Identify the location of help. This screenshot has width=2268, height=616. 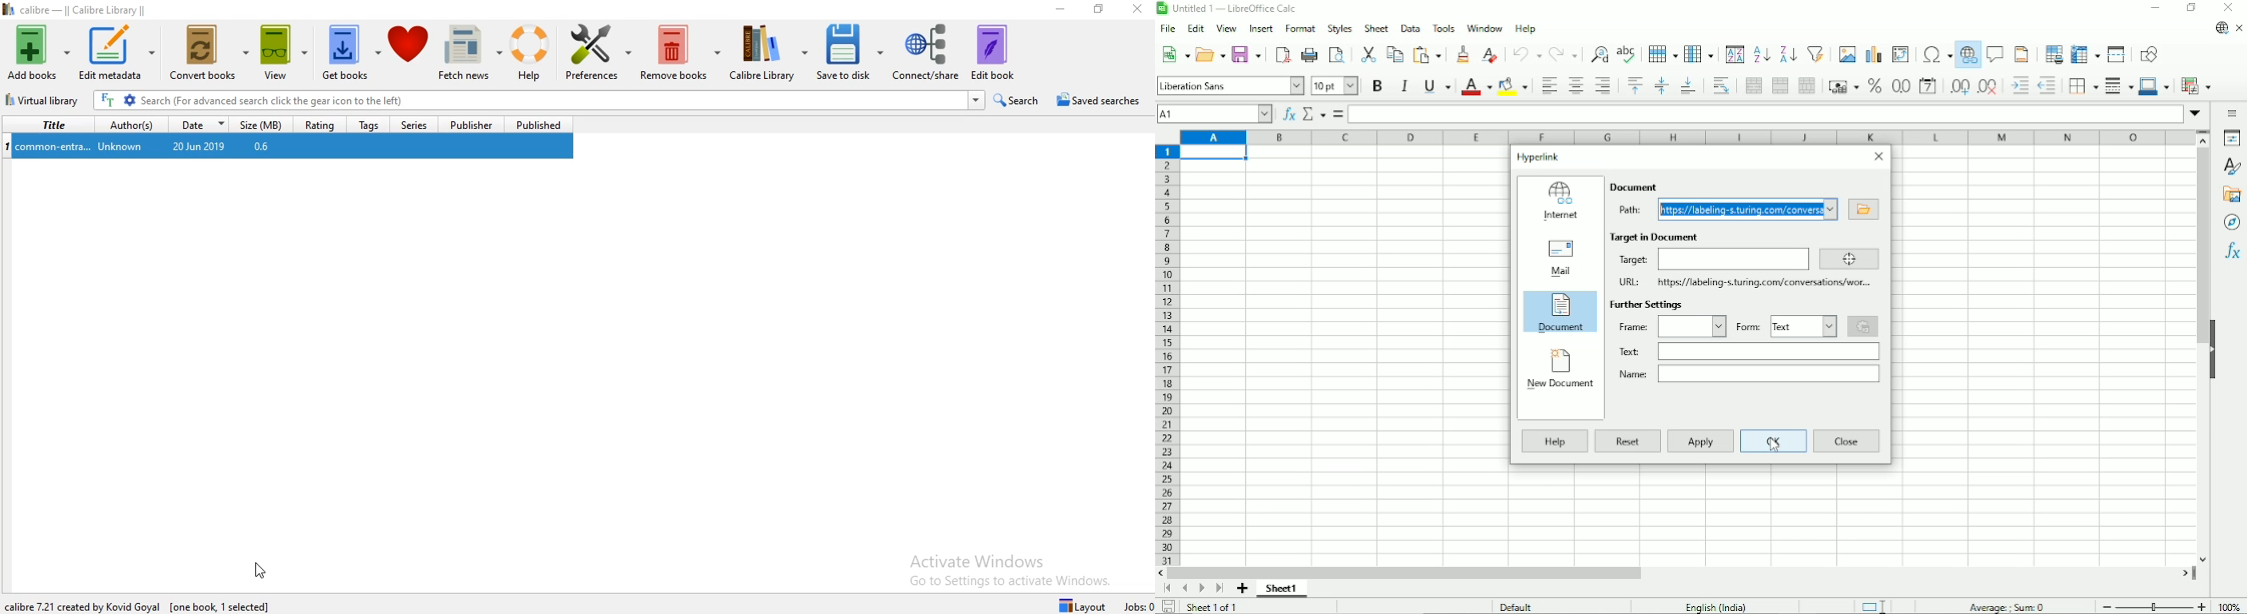
(1528, 28).